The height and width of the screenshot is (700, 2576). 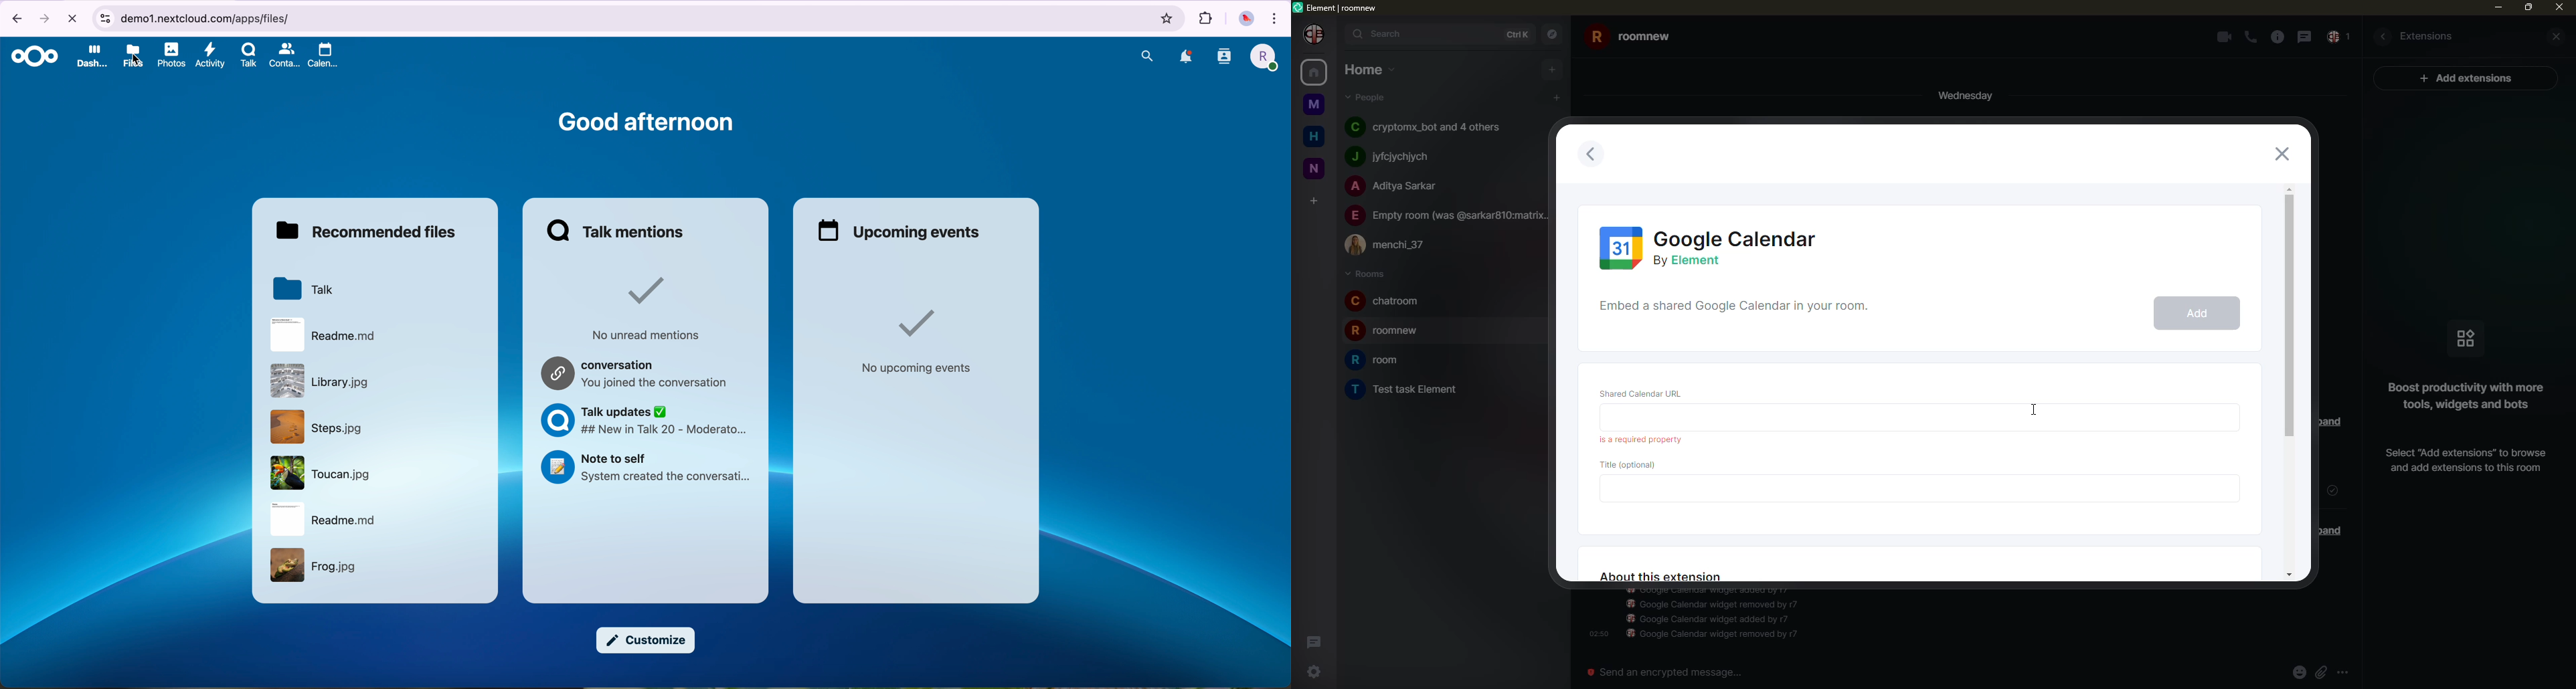 What do you see at coordinates (1365, 273) in the screenshot?
I see `rooms` at bounding box center [1365, 273].